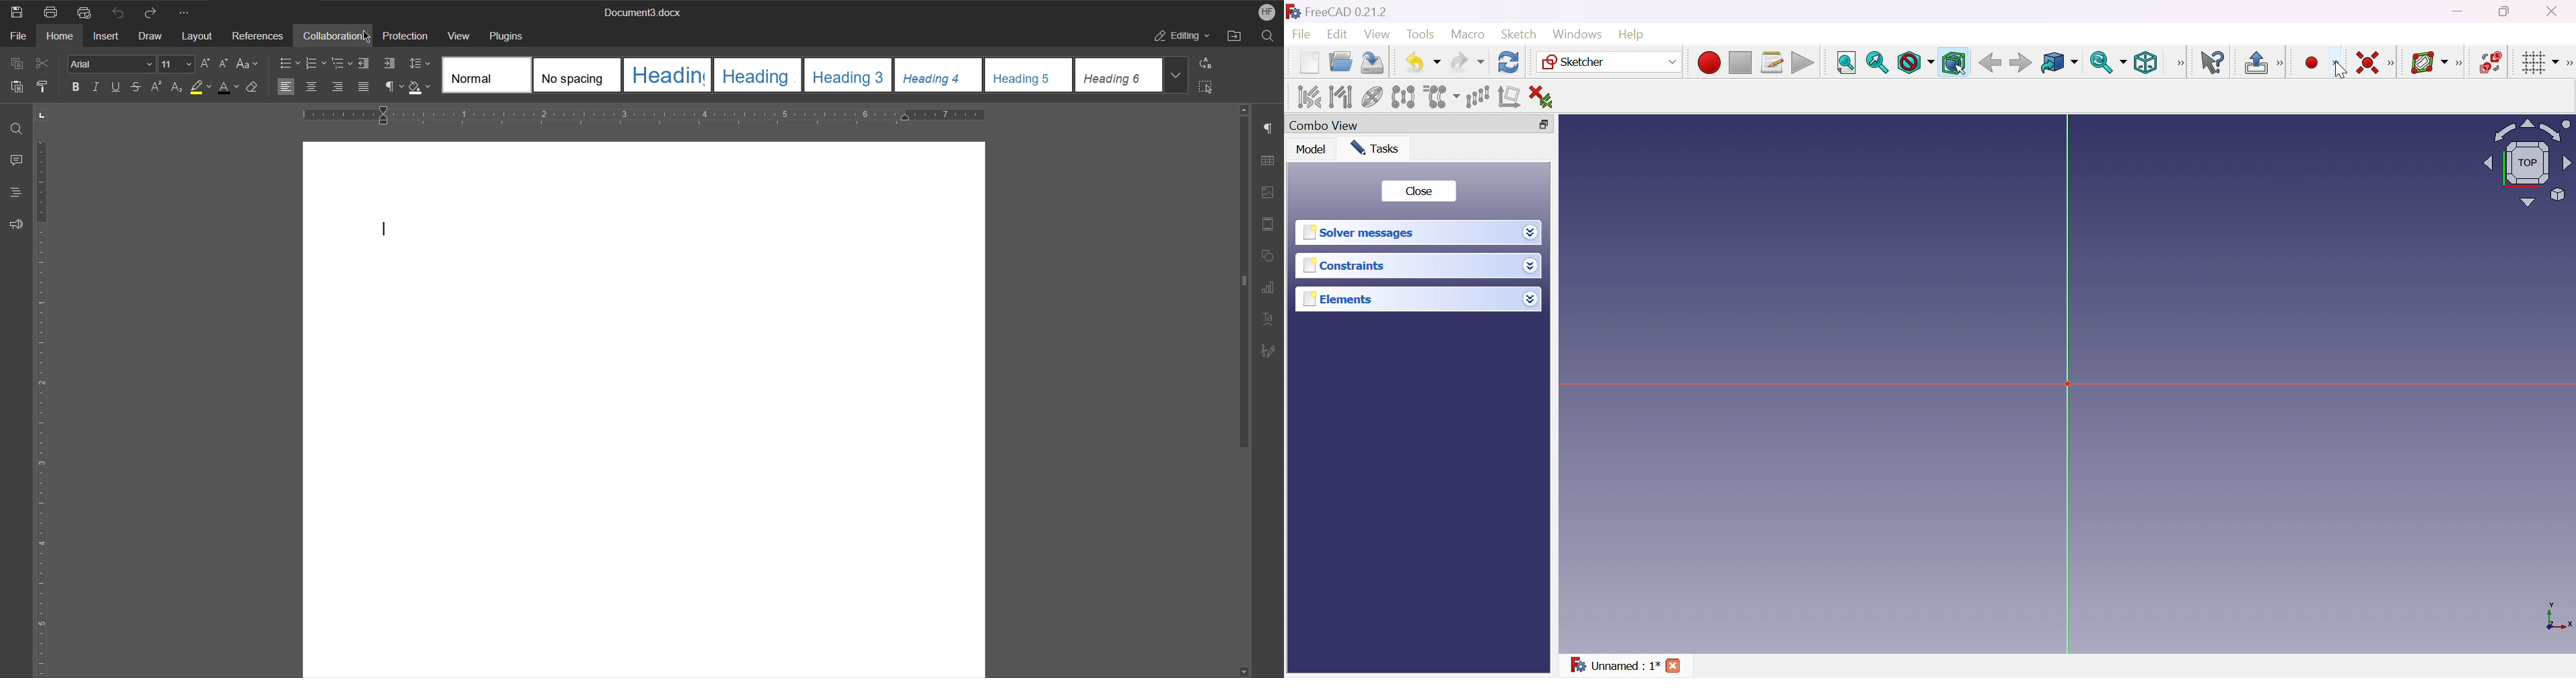 The height and width of the screenshot is (700, 2576). I want to click on Replace, so click(1209, 62).